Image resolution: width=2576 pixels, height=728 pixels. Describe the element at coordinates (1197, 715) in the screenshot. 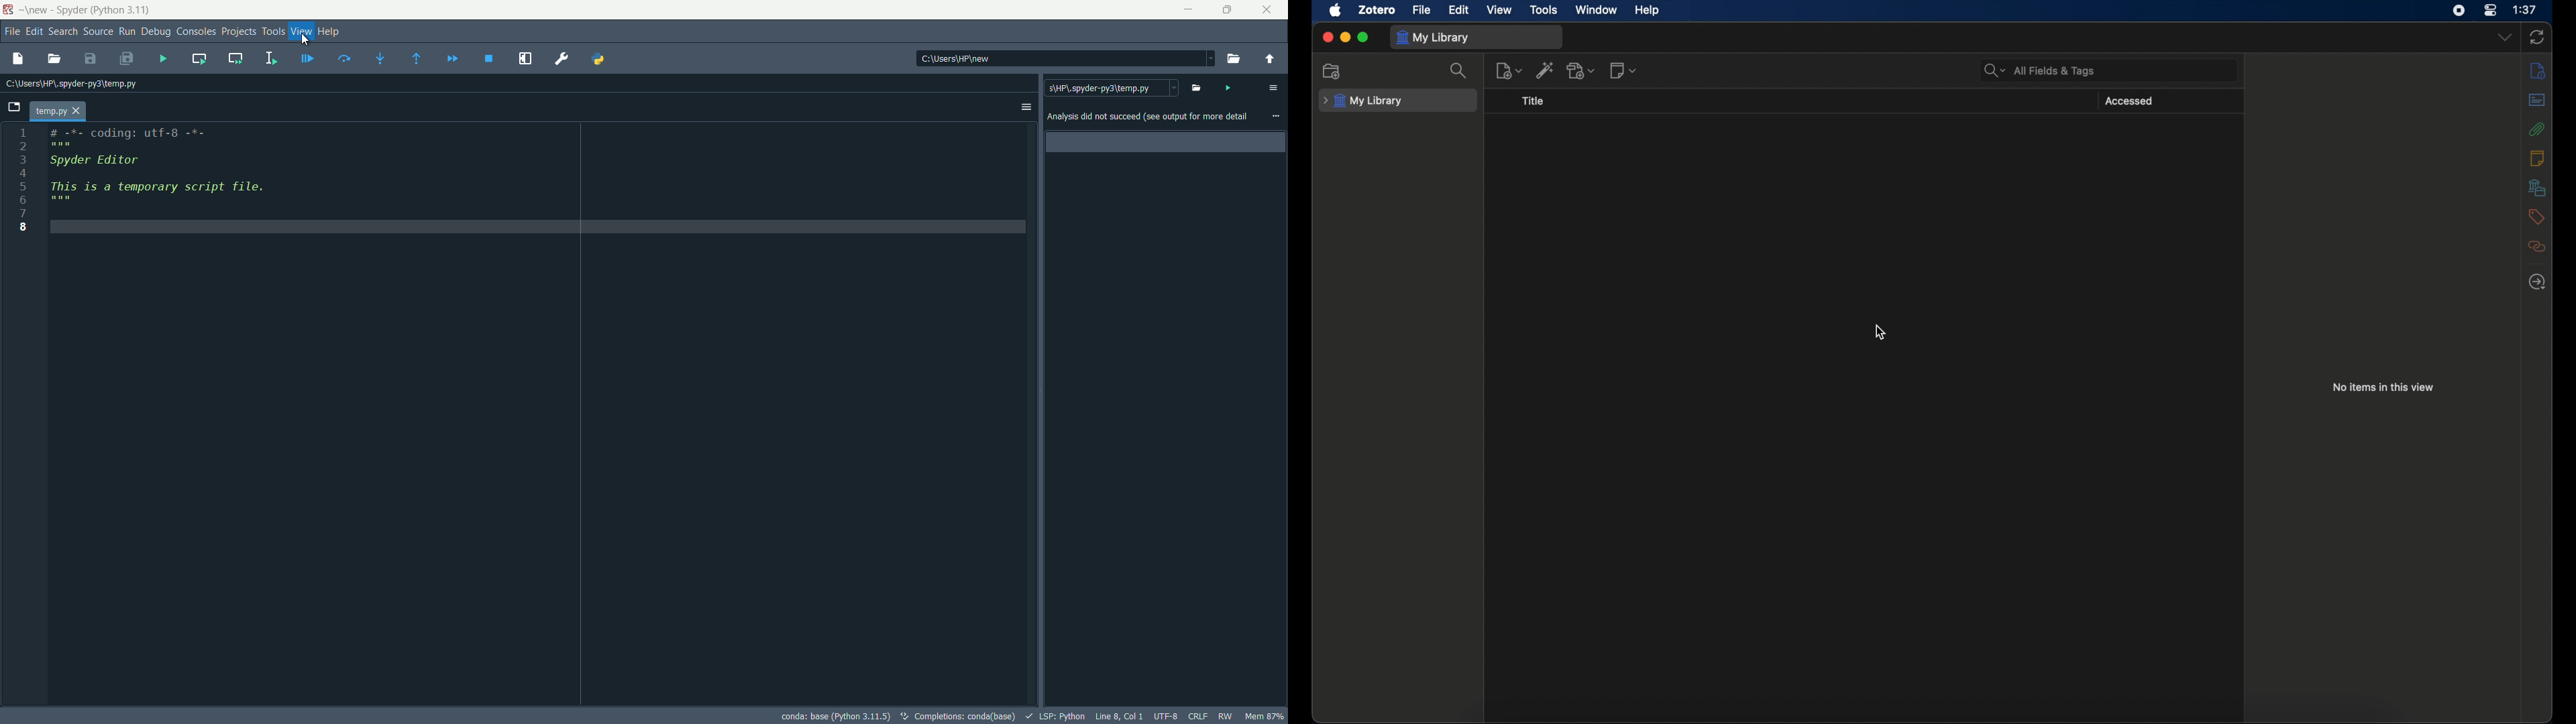

I see `file eol status` at that location.